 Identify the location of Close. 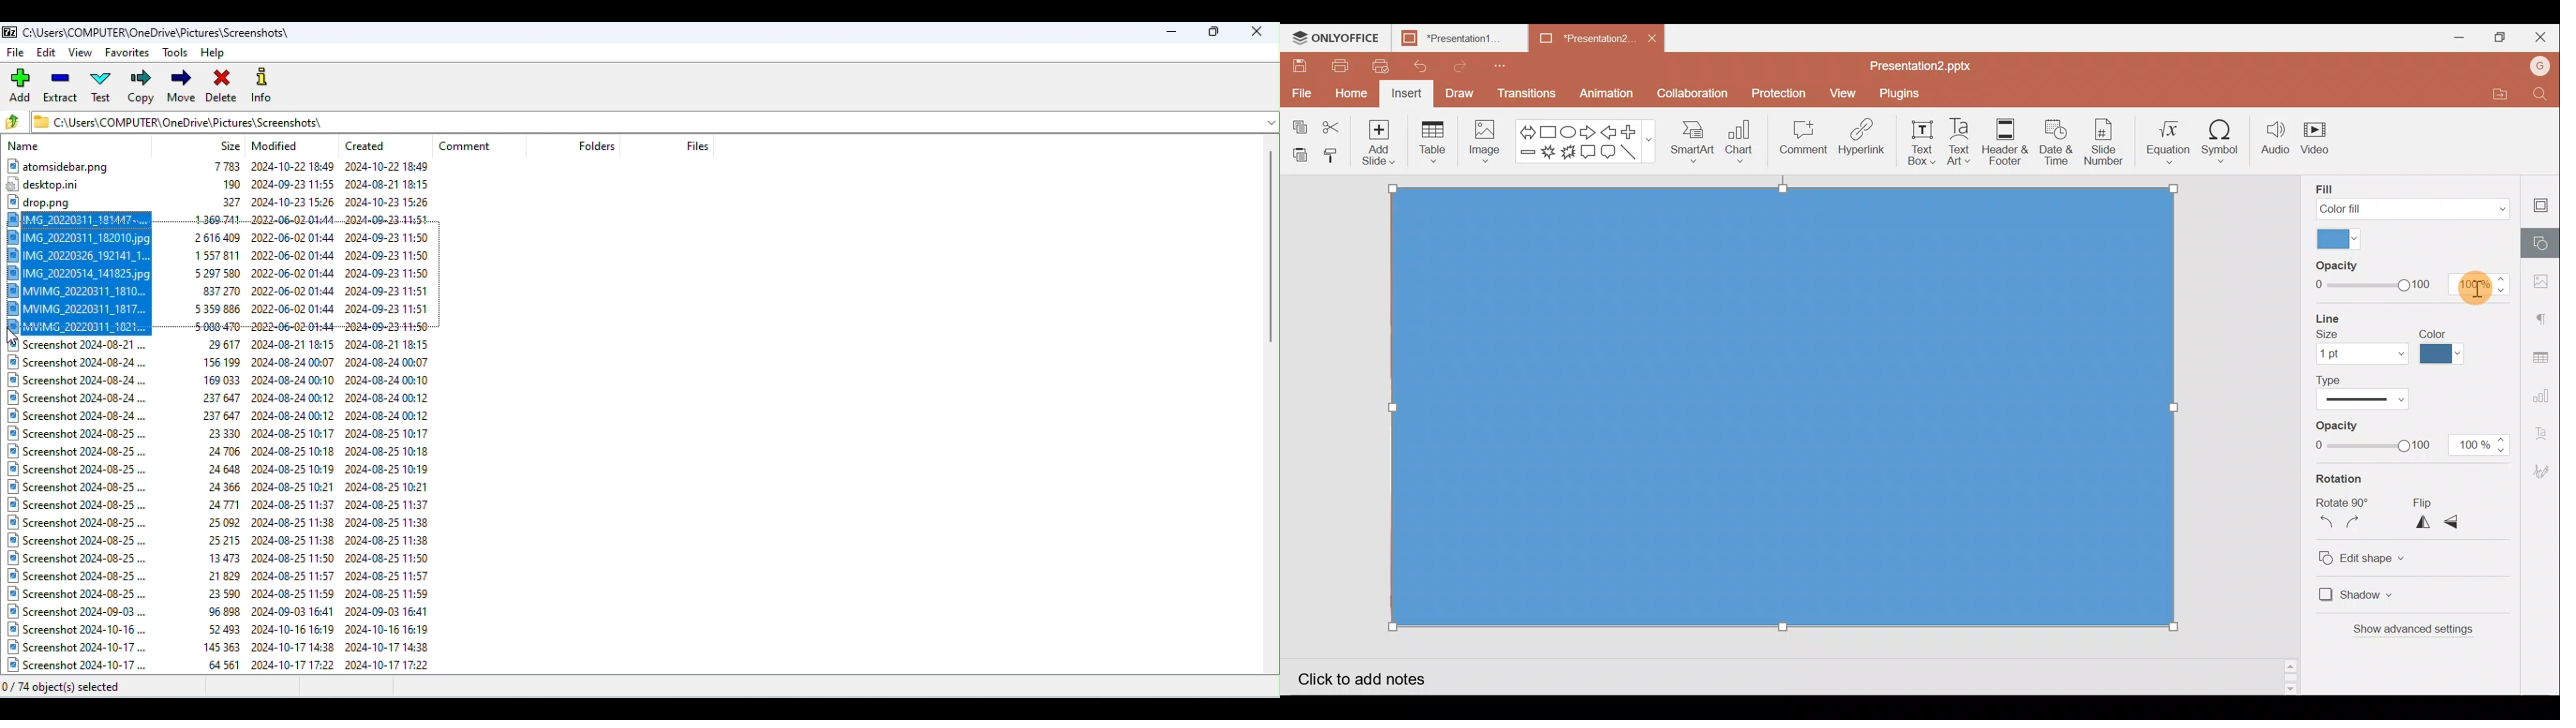
(2541, 36).